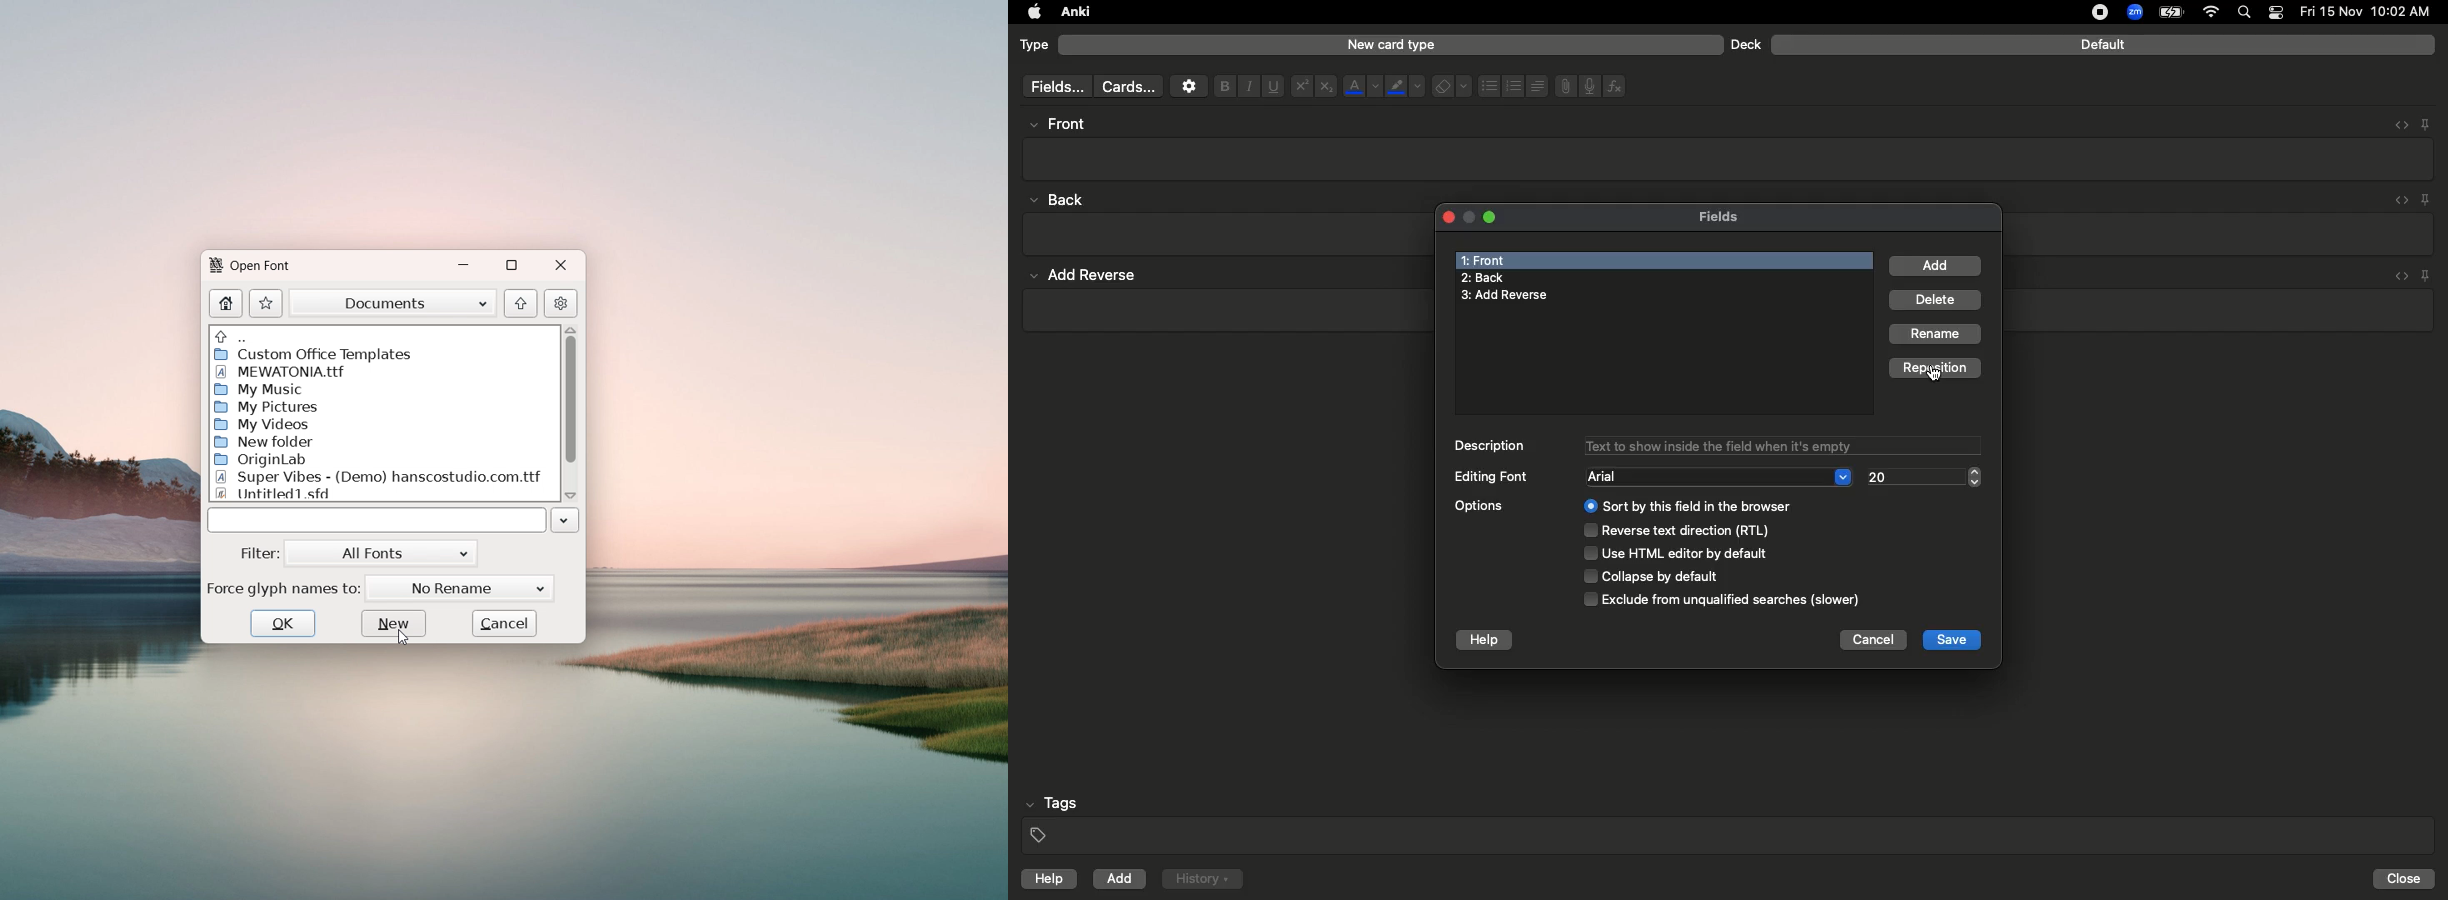 Image resolution: width=2464 pixels, height=924 pixels. I want to click on Bold, so click(1223, 85).